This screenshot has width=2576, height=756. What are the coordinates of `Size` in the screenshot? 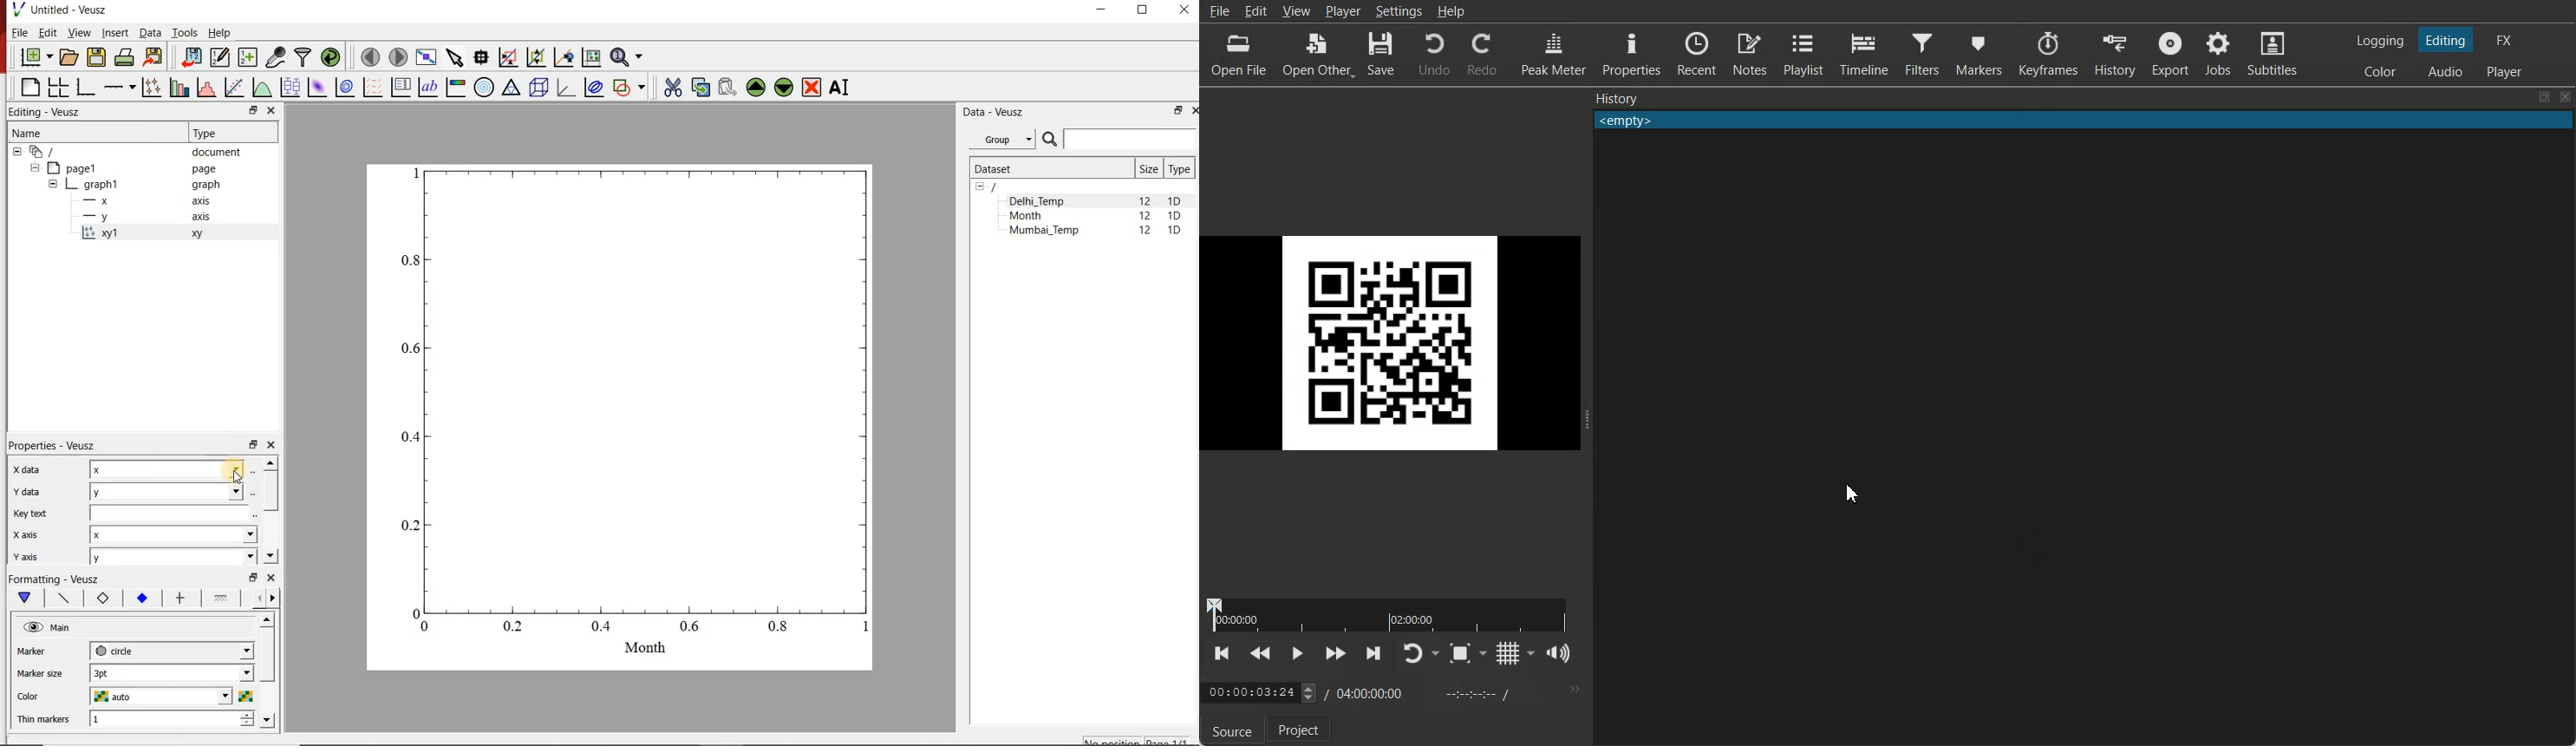 It's located at (1149, 169).